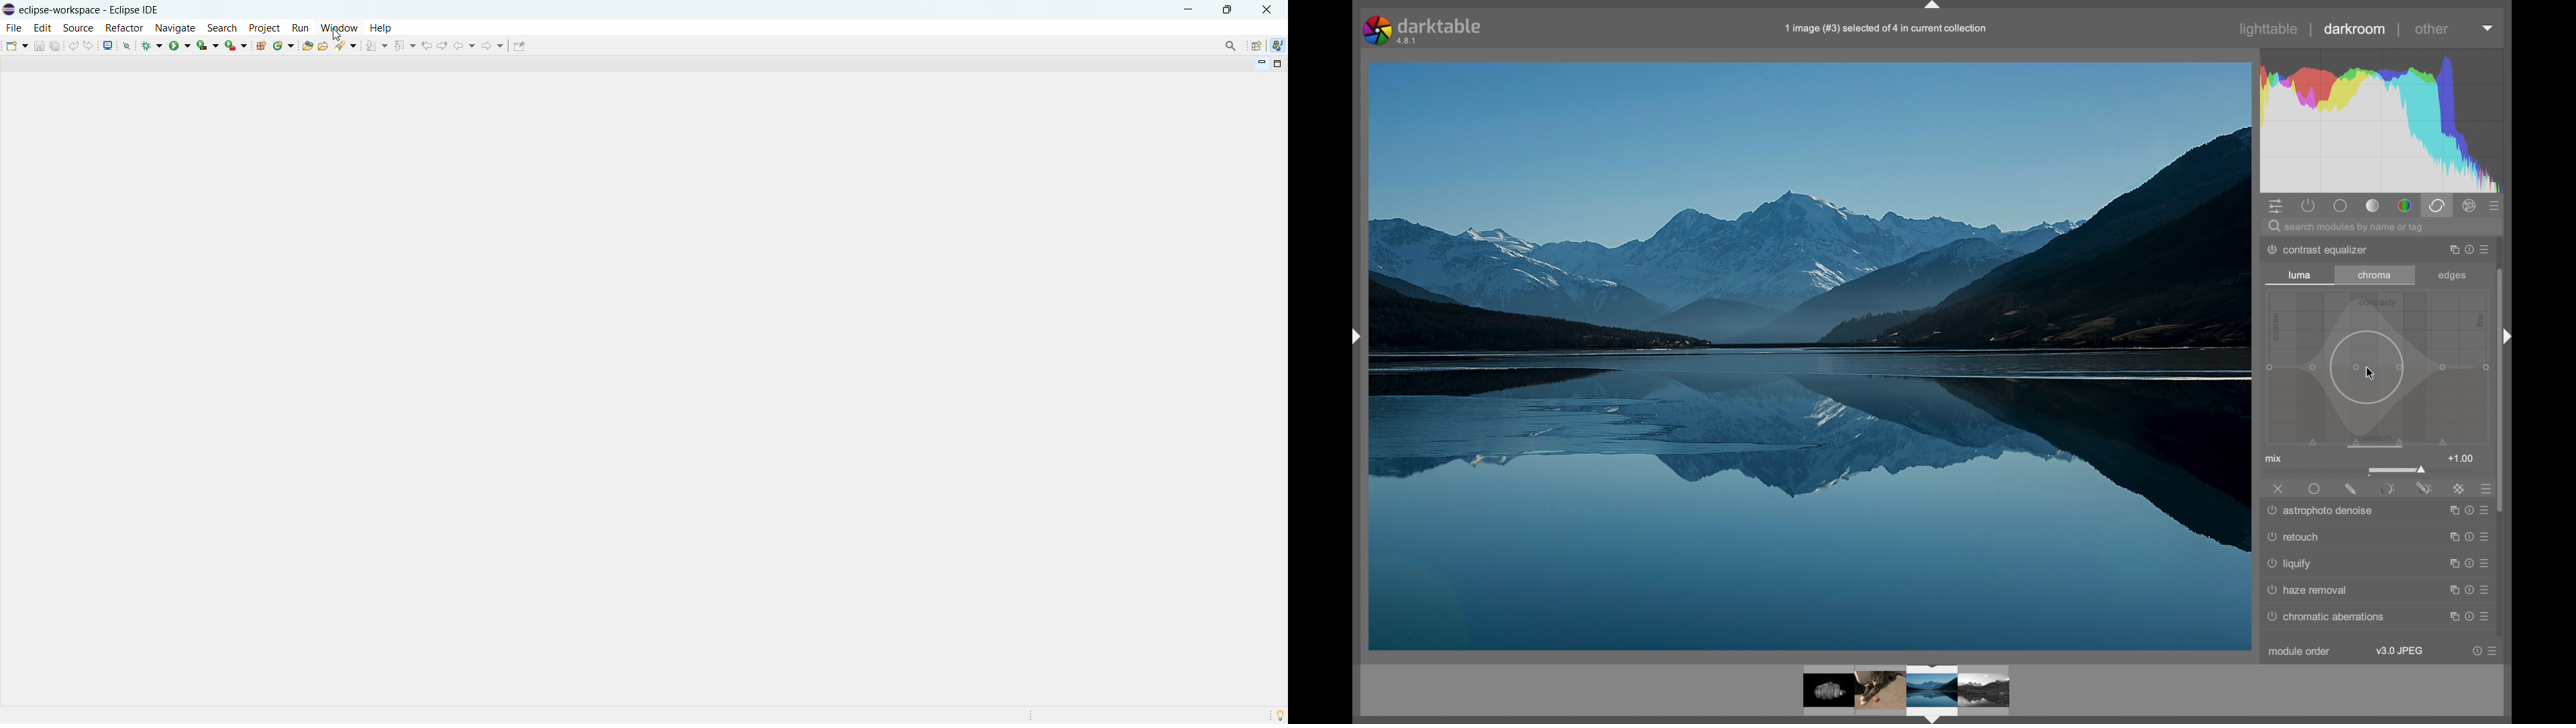 Image resolution: width=2576 pixels, height=728 pixels. Describe the element at coordinates (2301, 652) in the screenshot. I see `module order` at that location.